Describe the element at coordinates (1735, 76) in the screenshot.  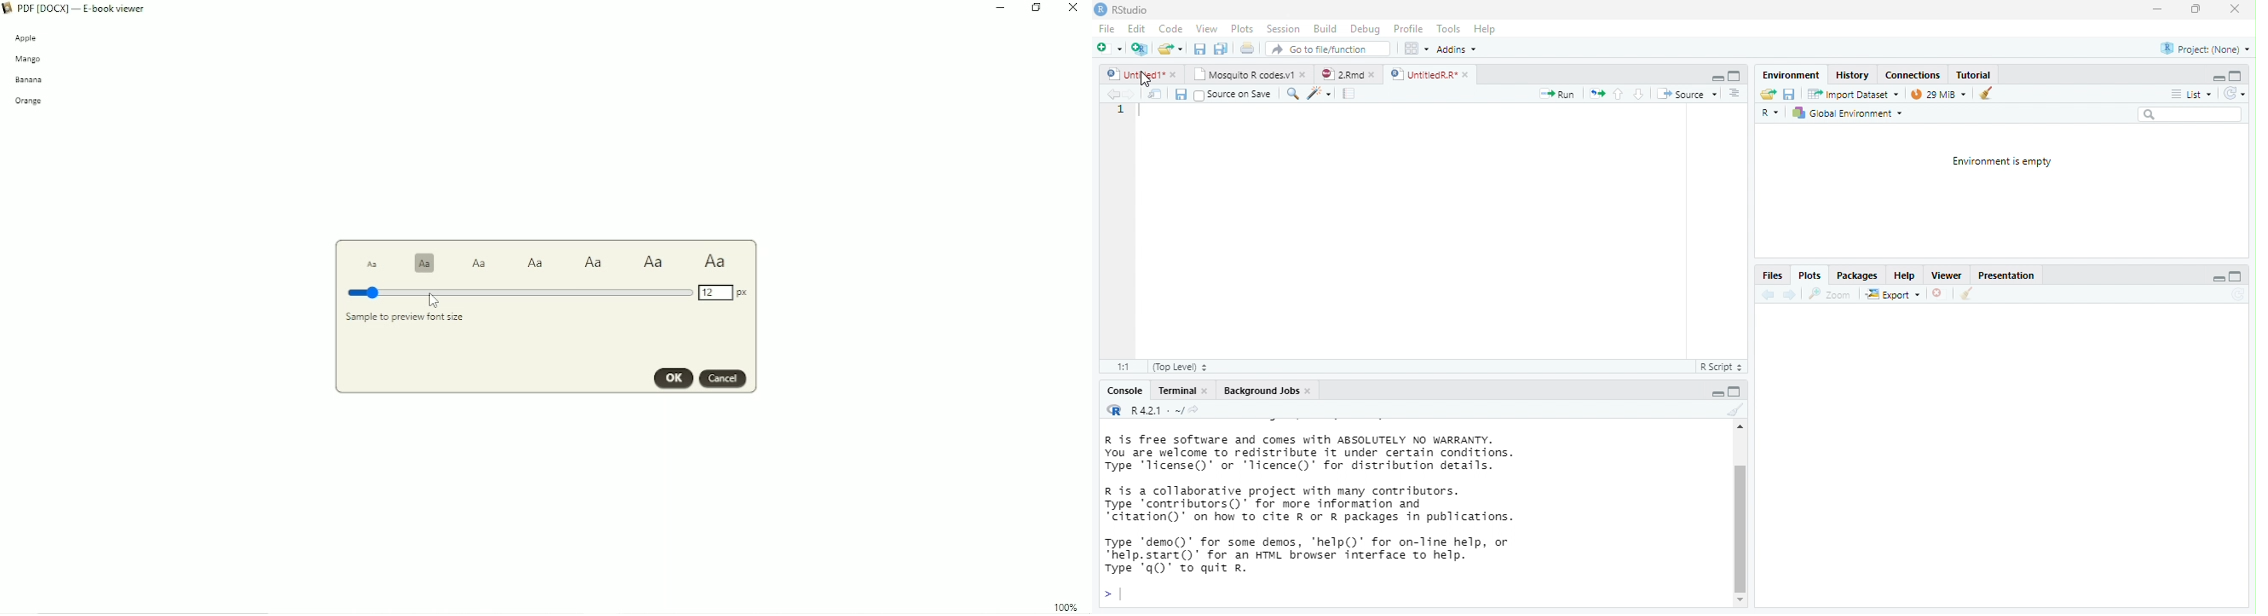
I see `maximize` at that location.